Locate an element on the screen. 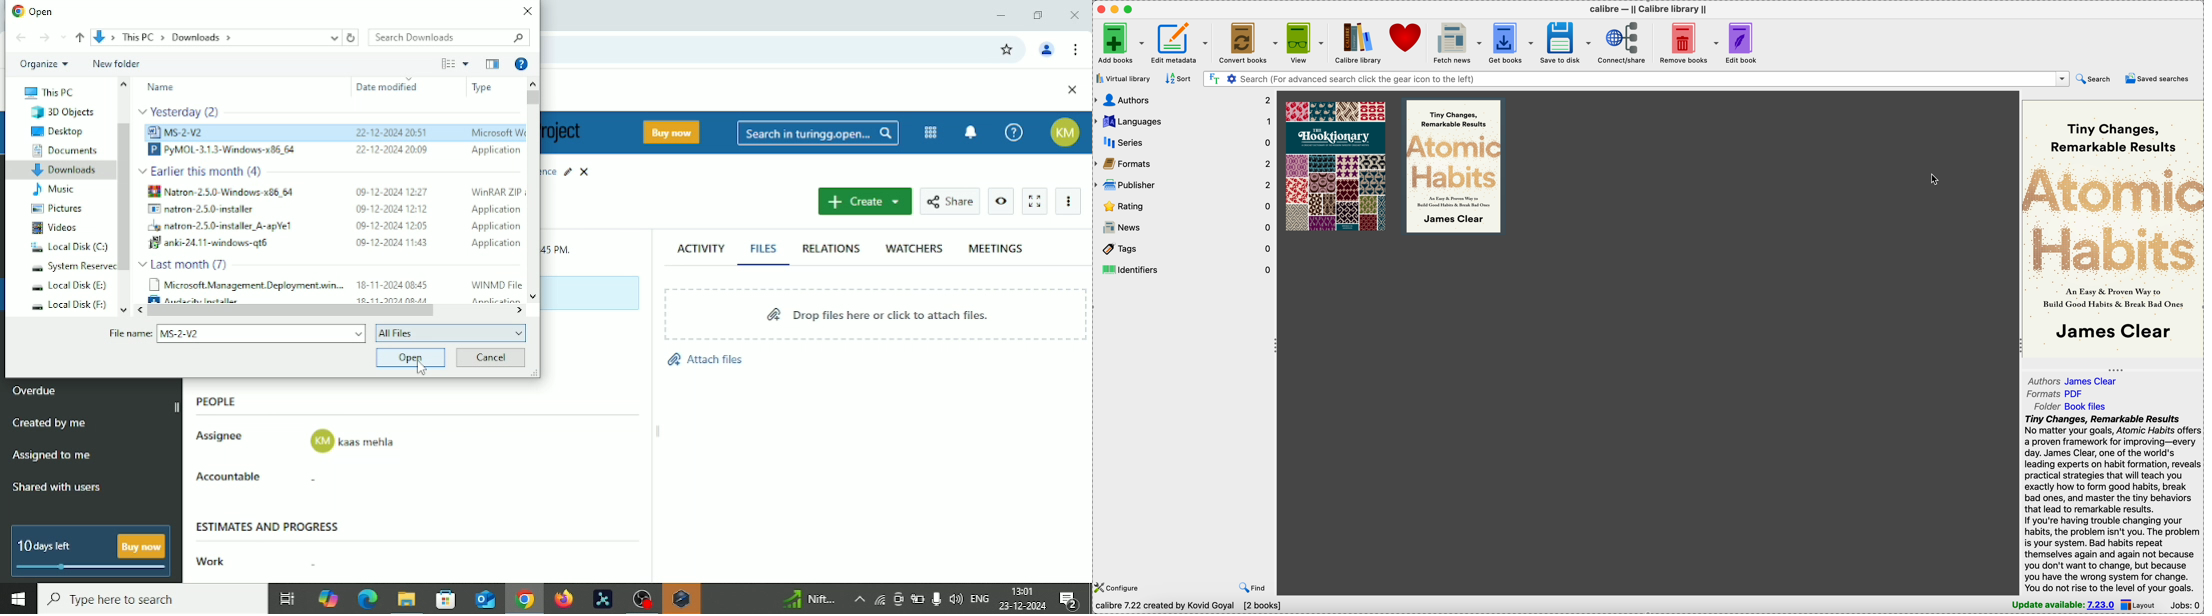 This screenshot has height=616, width=2212. Account is located at coordinates (1069, 132).